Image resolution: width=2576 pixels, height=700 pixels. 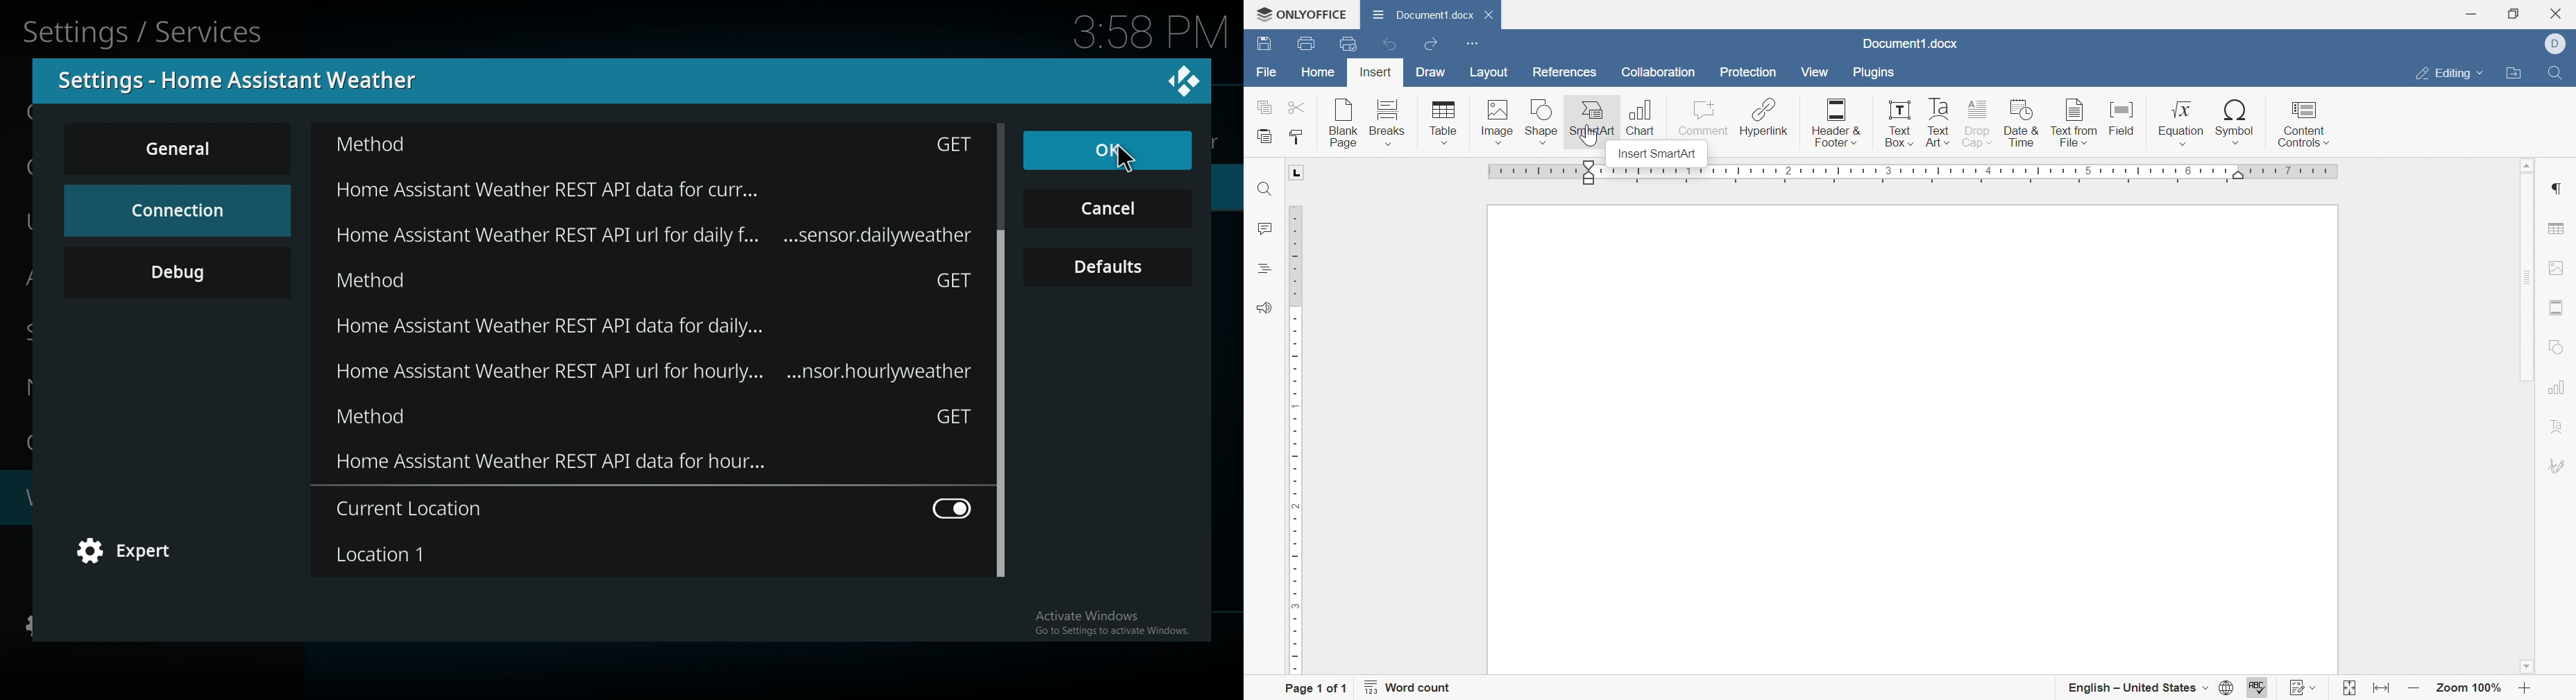 I want to click on View, so click(x=1813, y=74).